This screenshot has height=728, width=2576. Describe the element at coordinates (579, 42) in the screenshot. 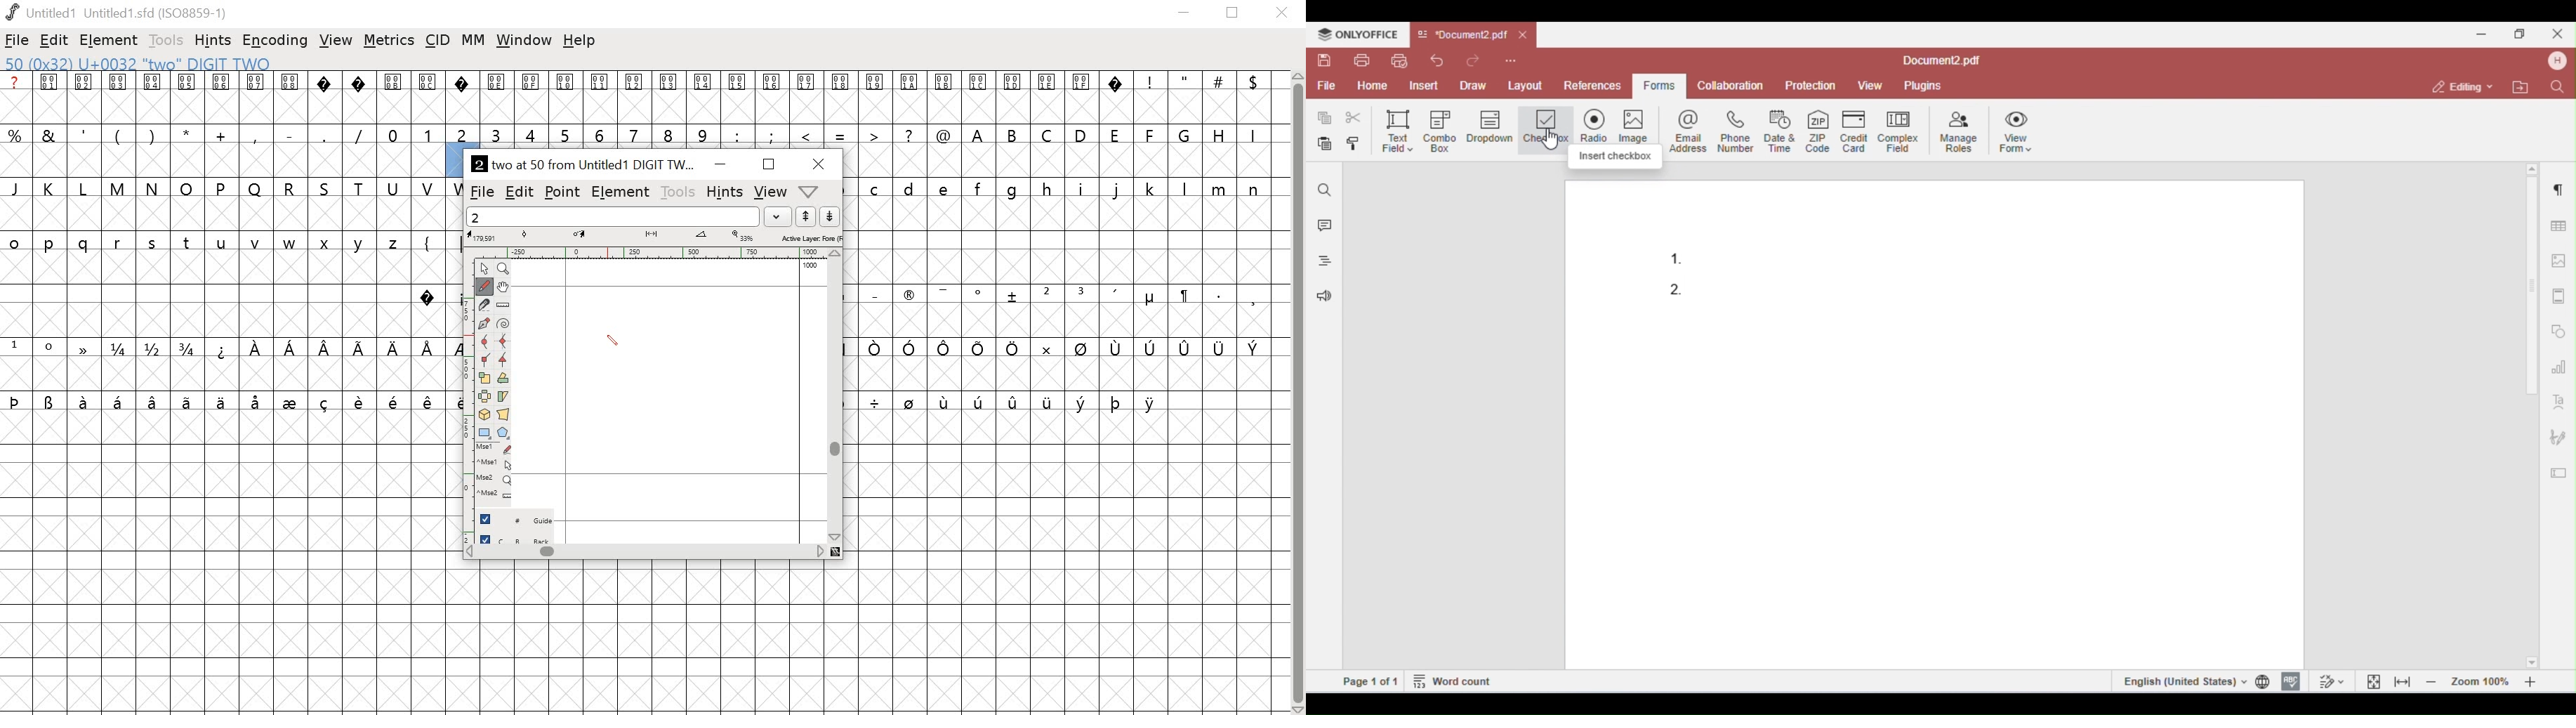

I see `help` at that location.